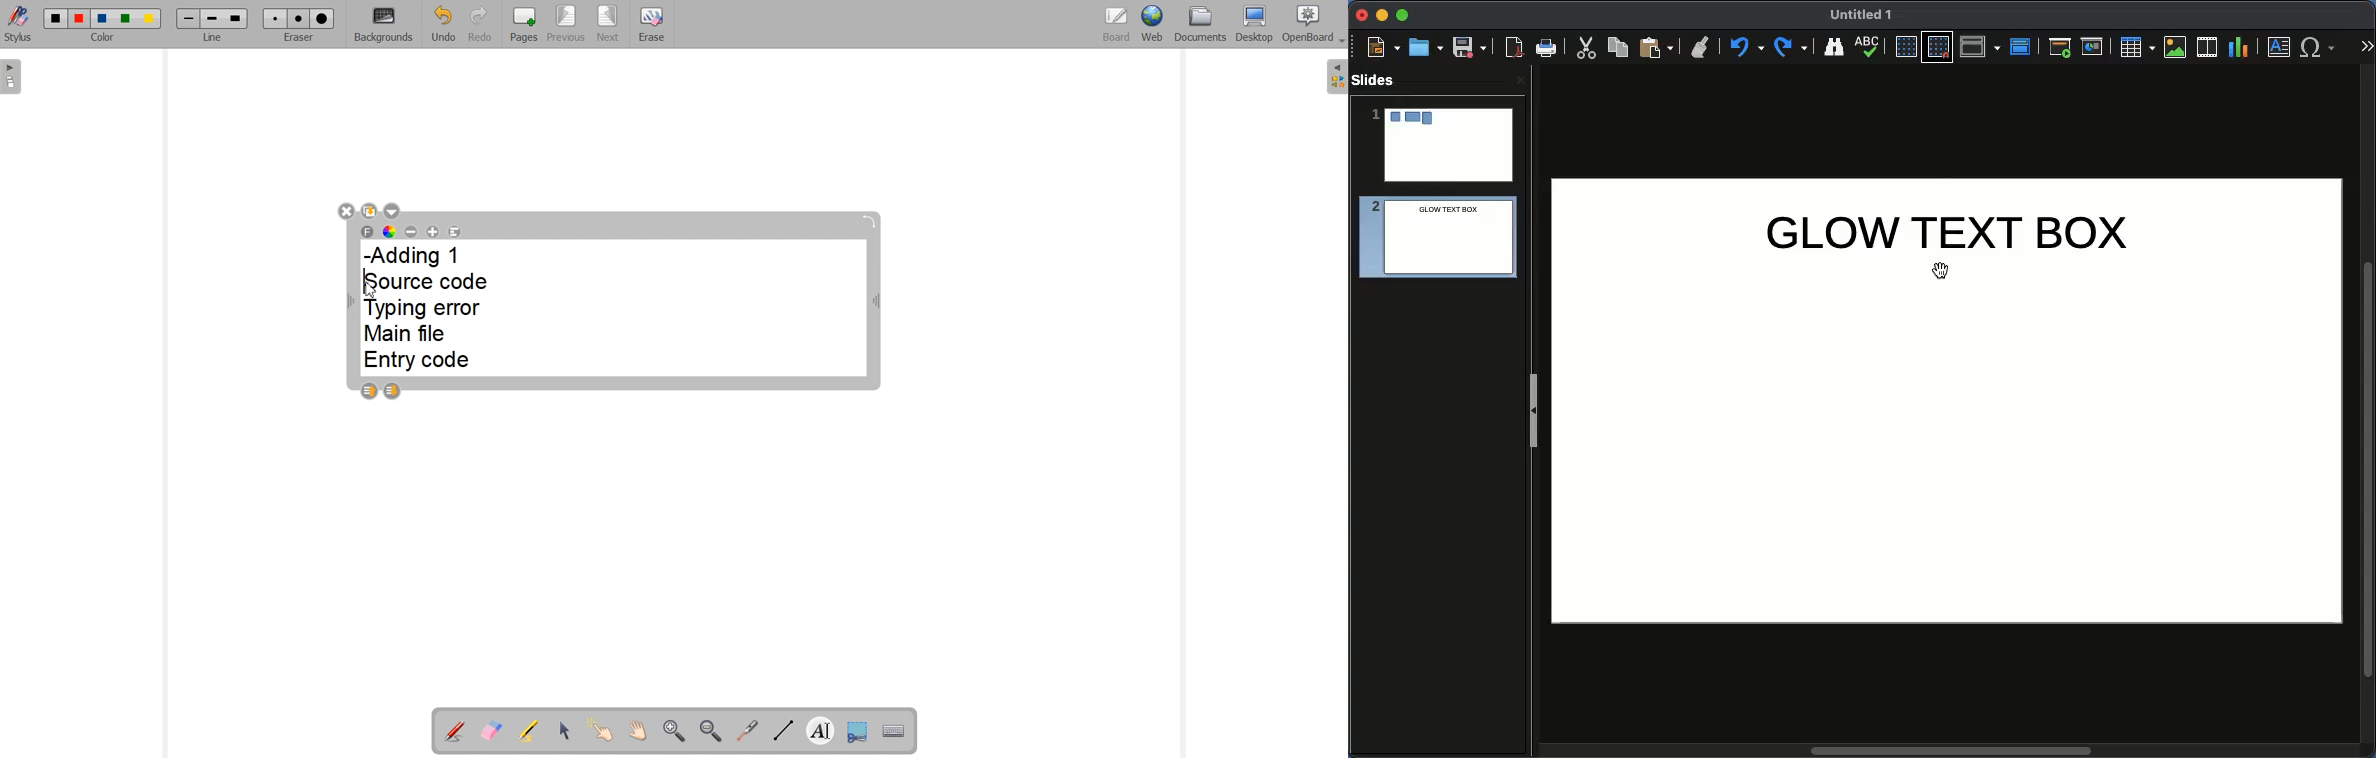 The height and width of the screenshot is (784, 2380). What do you see at coordinates (2322, 47) in the screenshot?
I see `Special characters` at bounding box center [2322, 47].